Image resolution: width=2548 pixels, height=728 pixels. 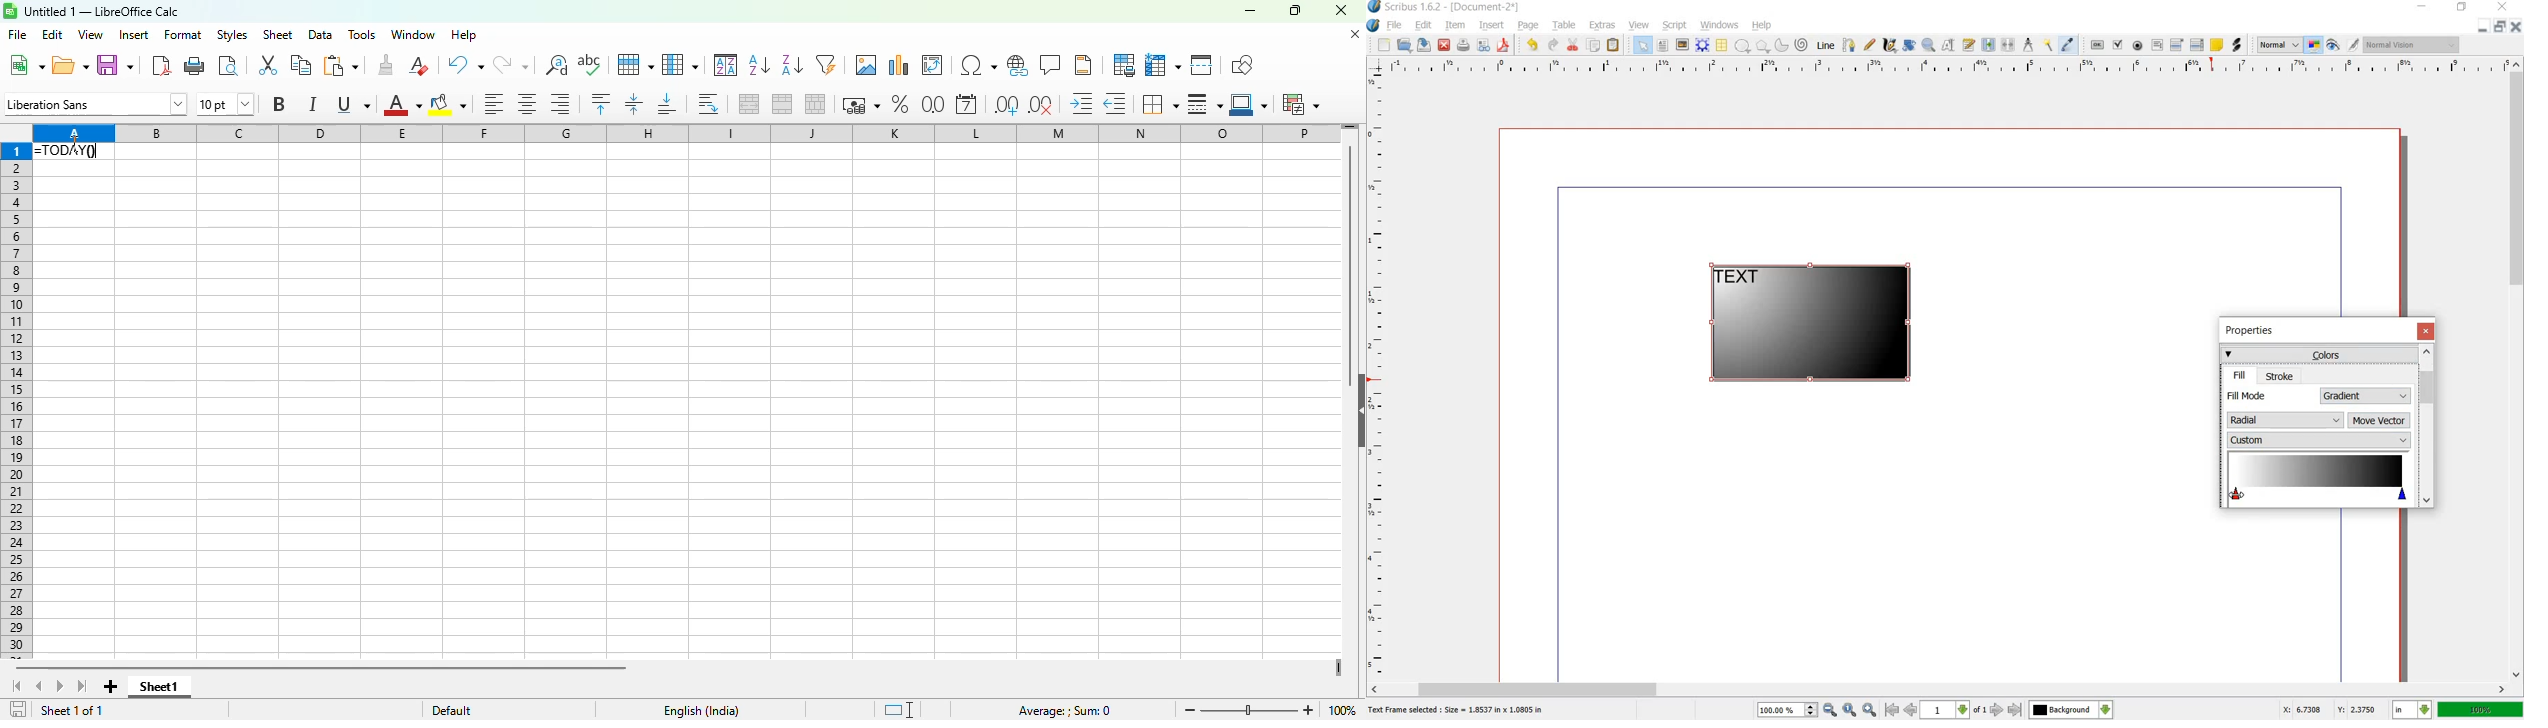 I want to click on minimize, so click(x=2423, y=7).